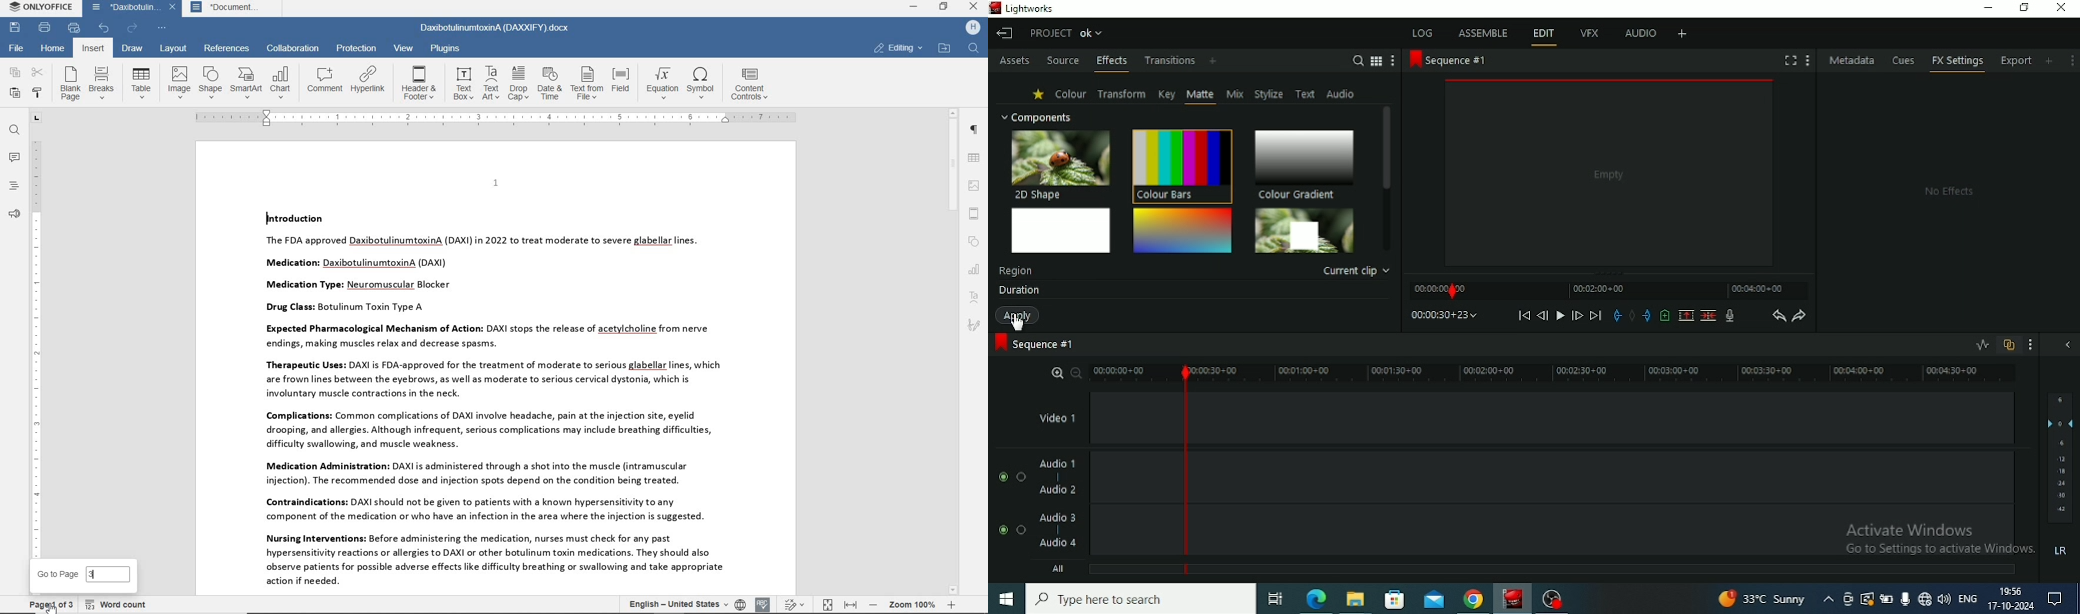 Image resolution: width=2100 pixels, height=616 pixels. Describe the element at coordinates (973, 214) in the screenshot. I see `header & footer` at that location.